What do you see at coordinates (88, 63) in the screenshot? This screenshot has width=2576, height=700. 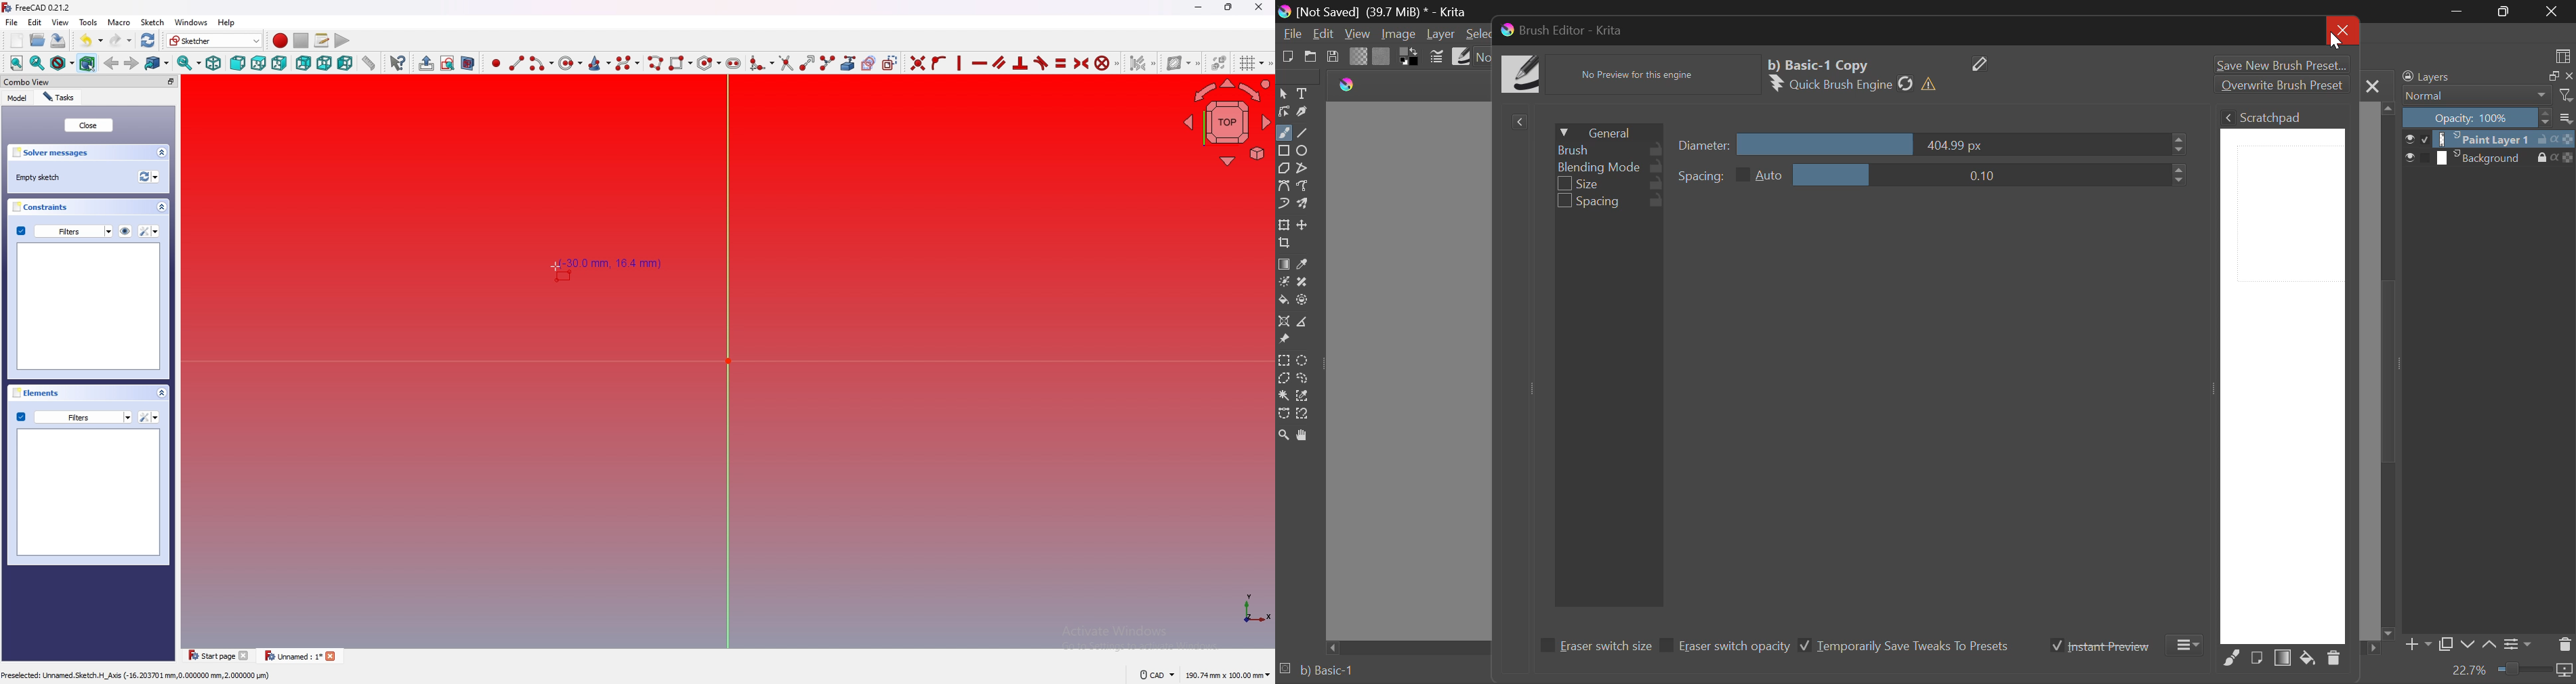 I see `bounding box` at bounding box center [88, 63].